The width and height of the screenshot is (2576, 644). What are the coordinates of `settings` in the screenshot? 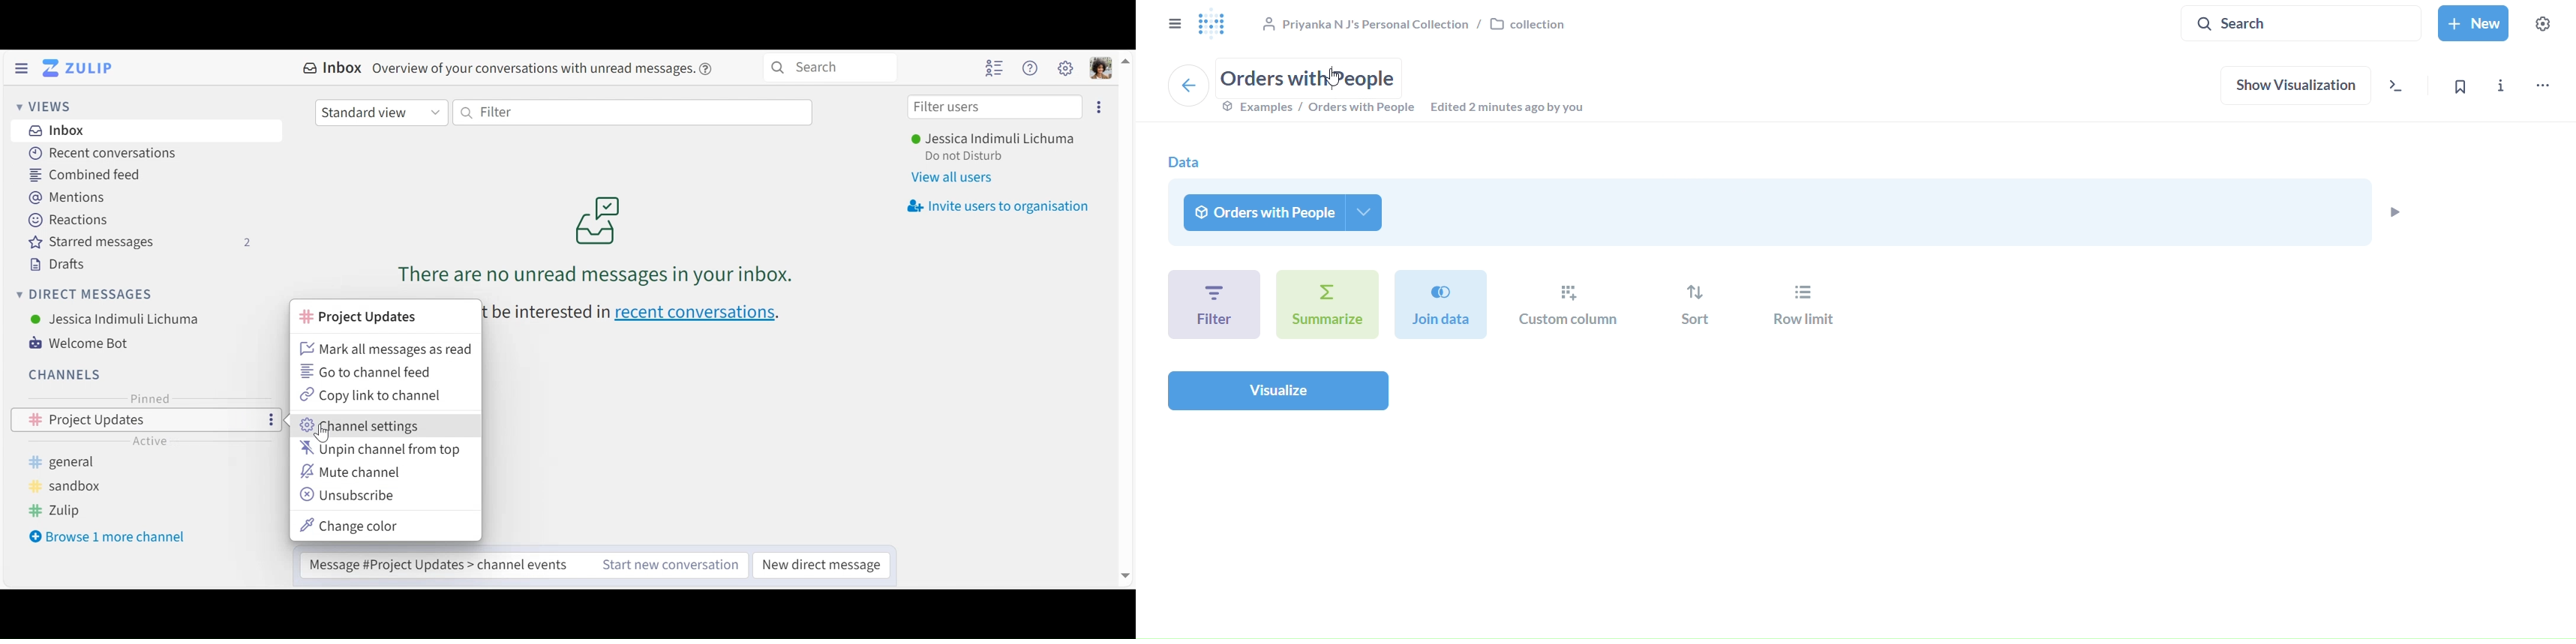 It's located at (2544, 25).